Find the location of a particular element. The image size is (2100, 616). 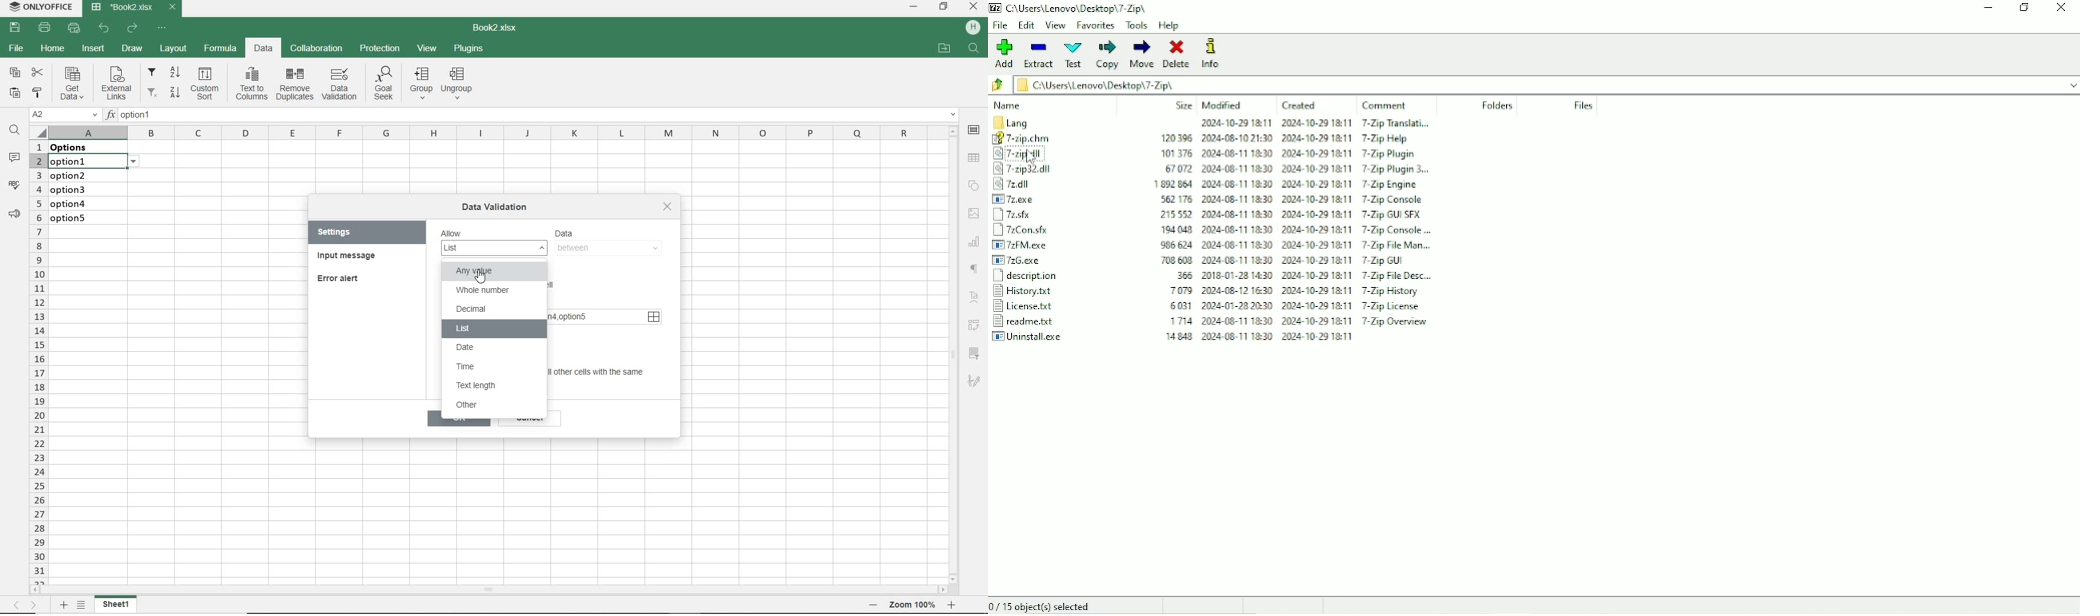

Extract is located at coordinates (1039, 55).